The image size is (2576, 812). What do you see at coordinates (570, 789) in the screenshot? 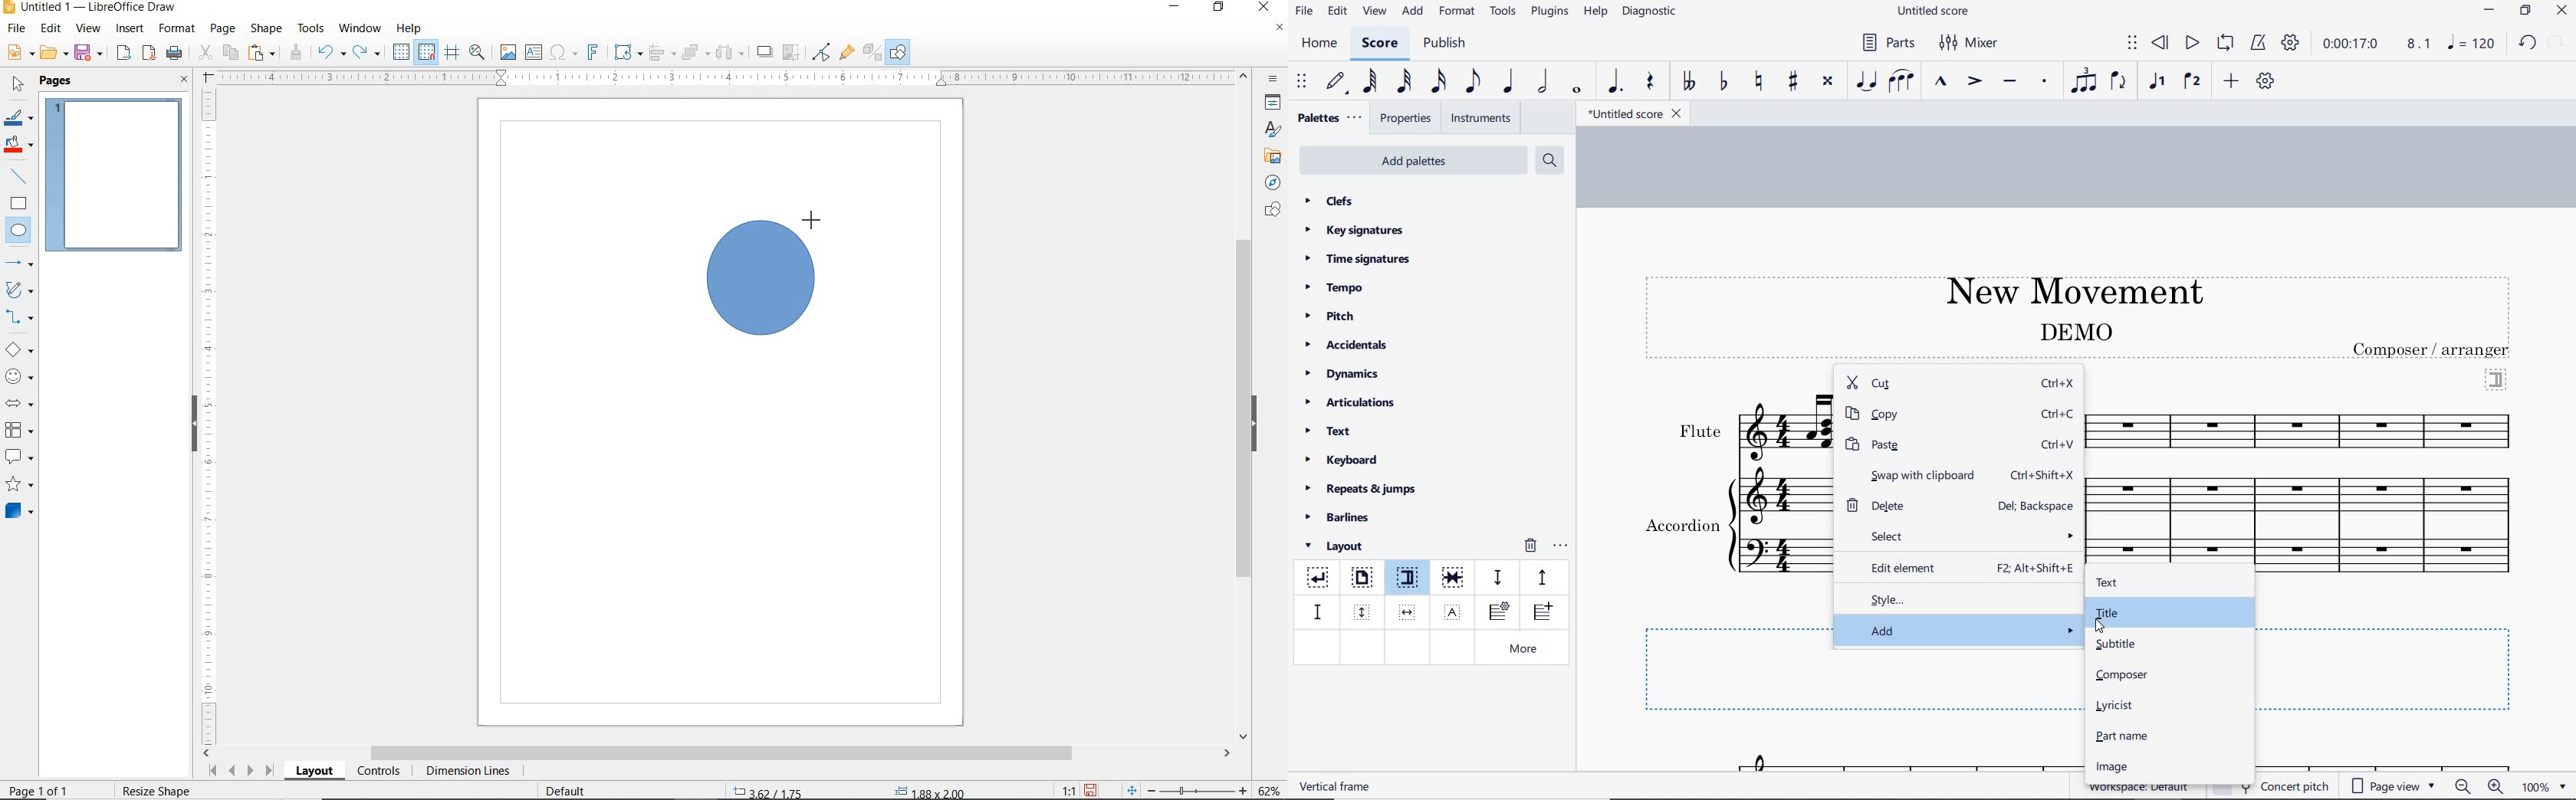
I see `DEFAULT` at bounding box center [570, 789].